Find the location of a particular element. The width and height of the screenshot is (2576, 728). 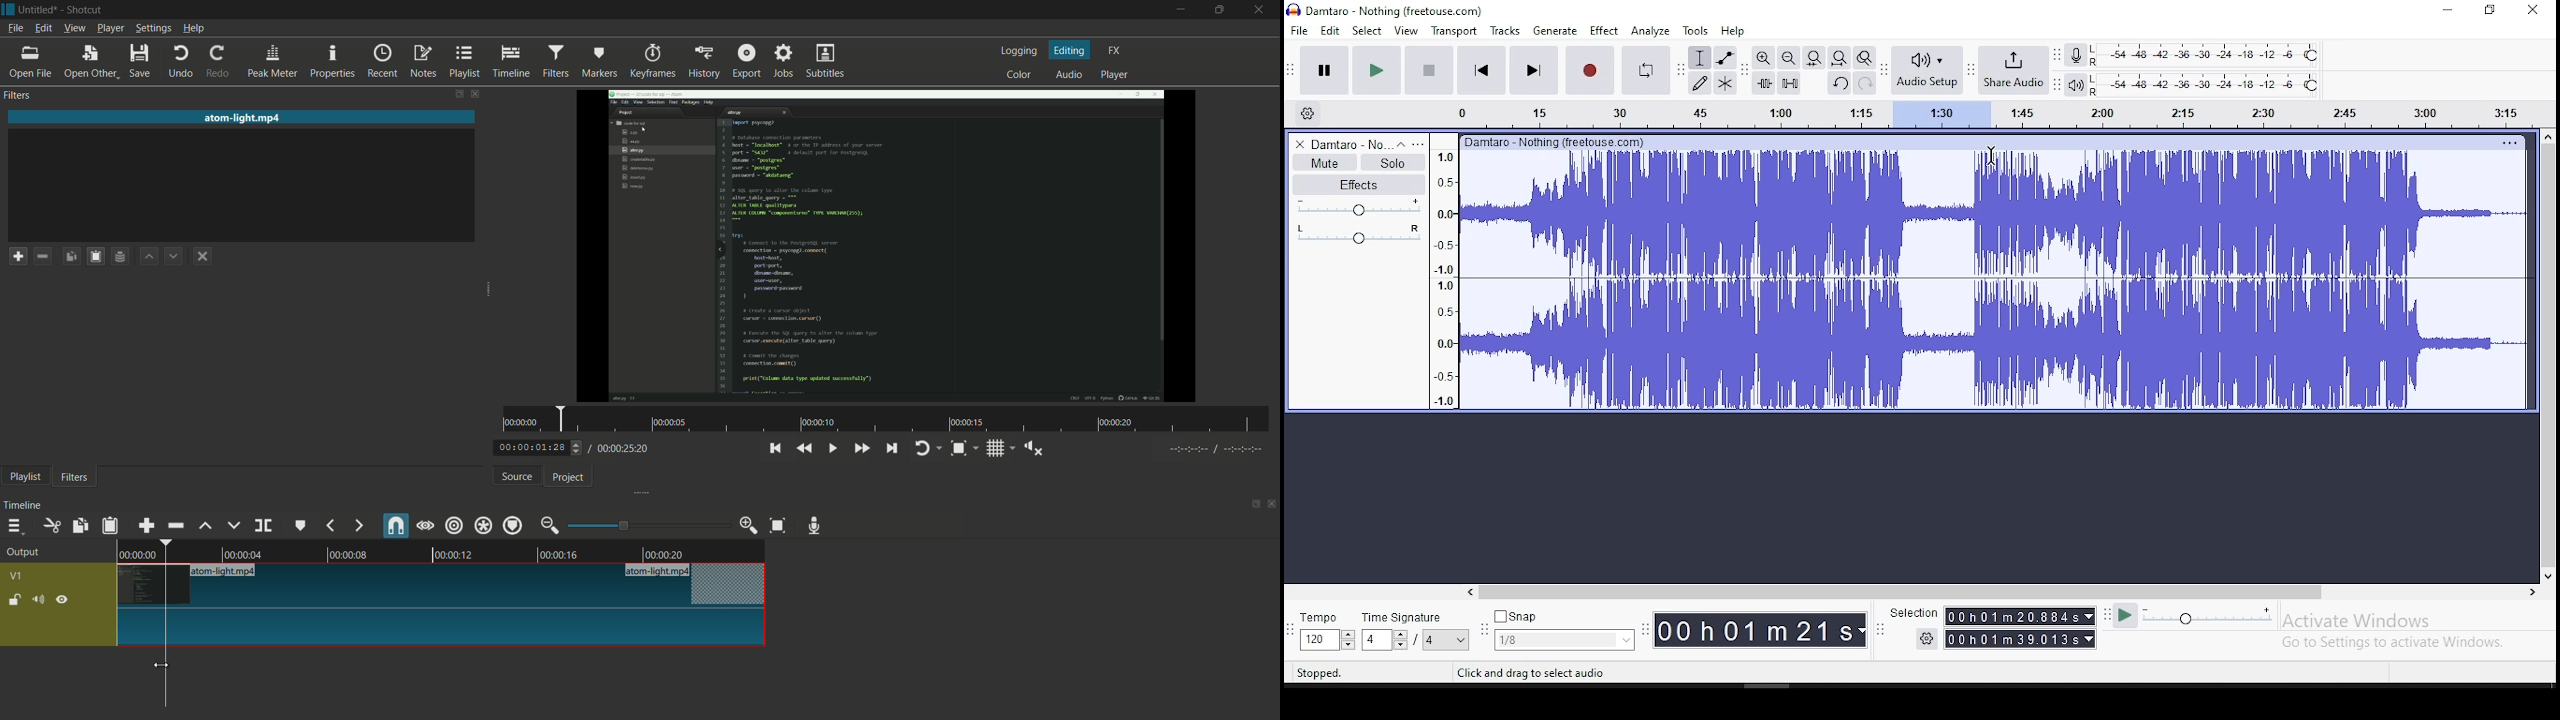

open file is located at coordinates (30, 62).